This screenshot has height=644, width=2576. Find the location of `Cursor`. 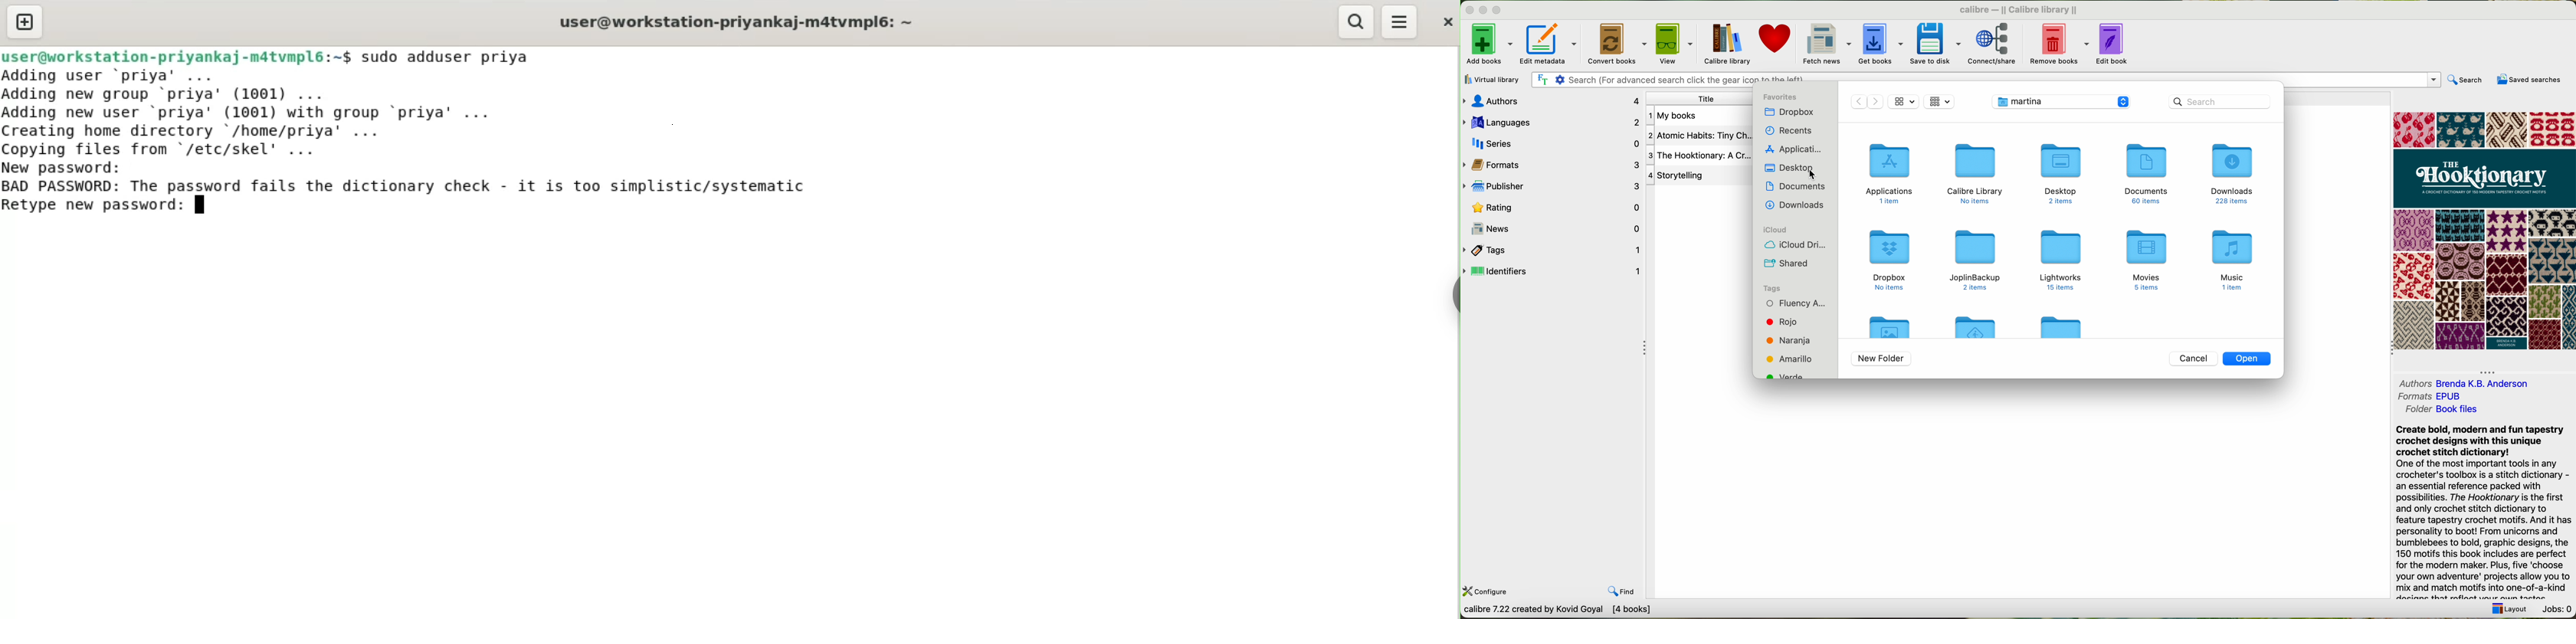

Cursor is located at coordinates (1811, 175).